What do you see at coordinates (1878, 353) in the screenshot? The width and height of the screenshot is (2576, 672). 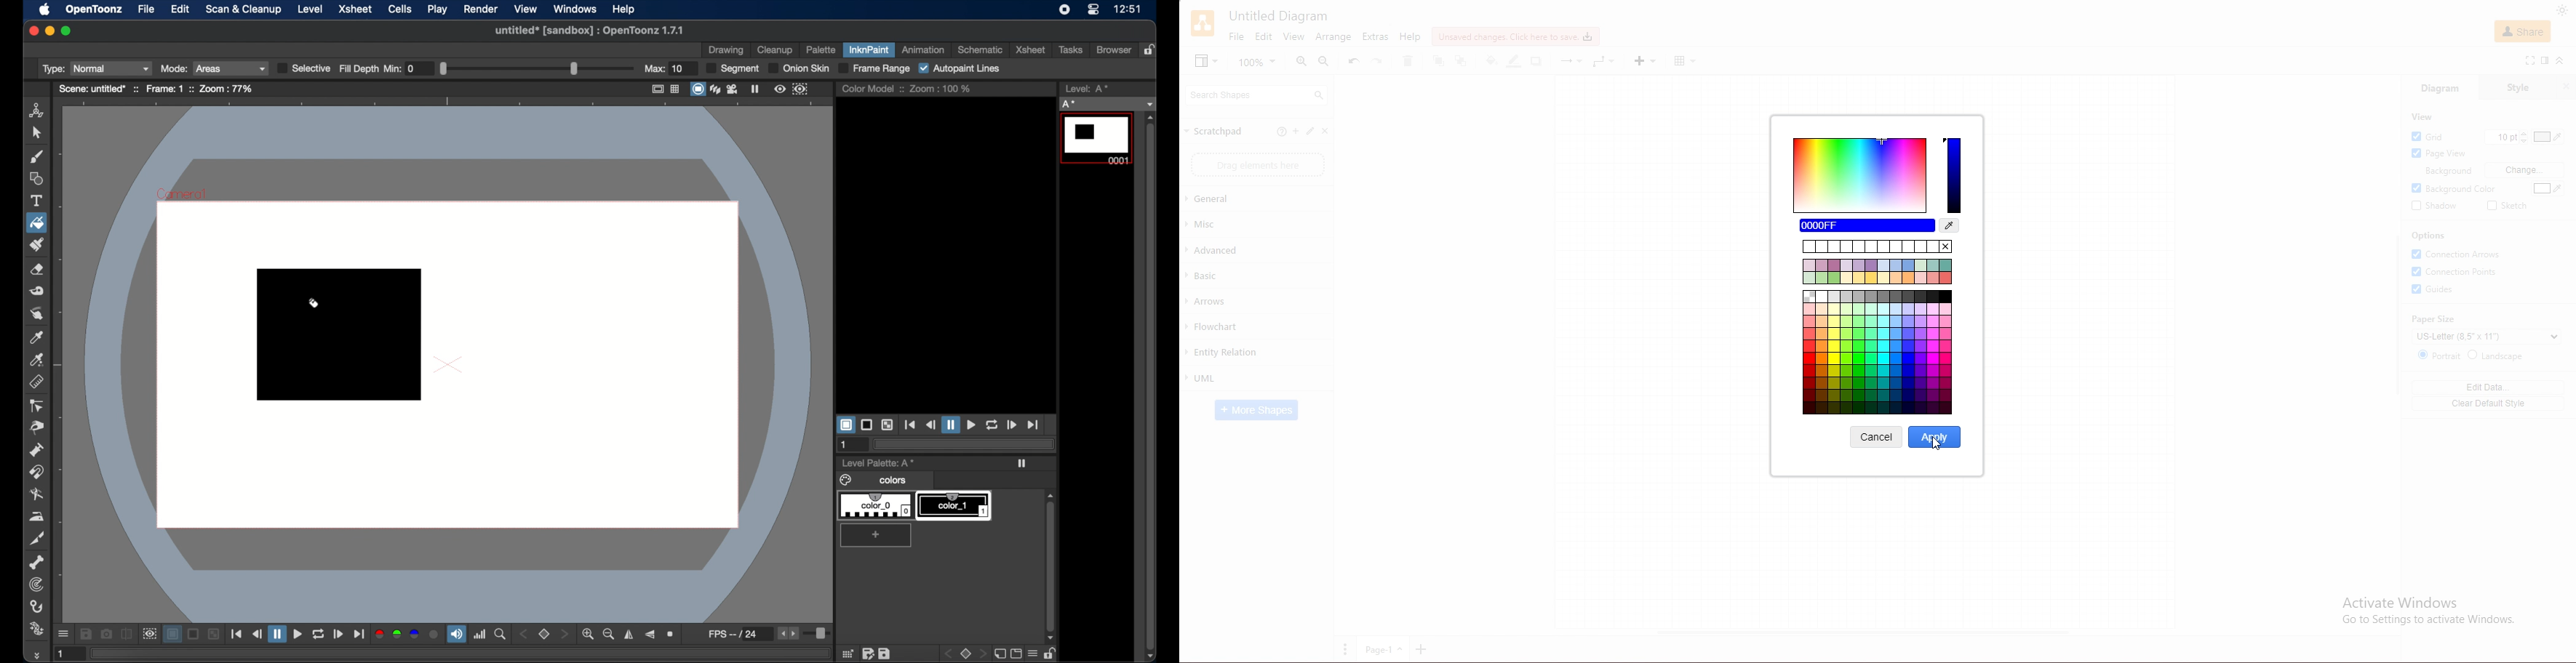 I see `color options` at bounding box center [1878, 353].